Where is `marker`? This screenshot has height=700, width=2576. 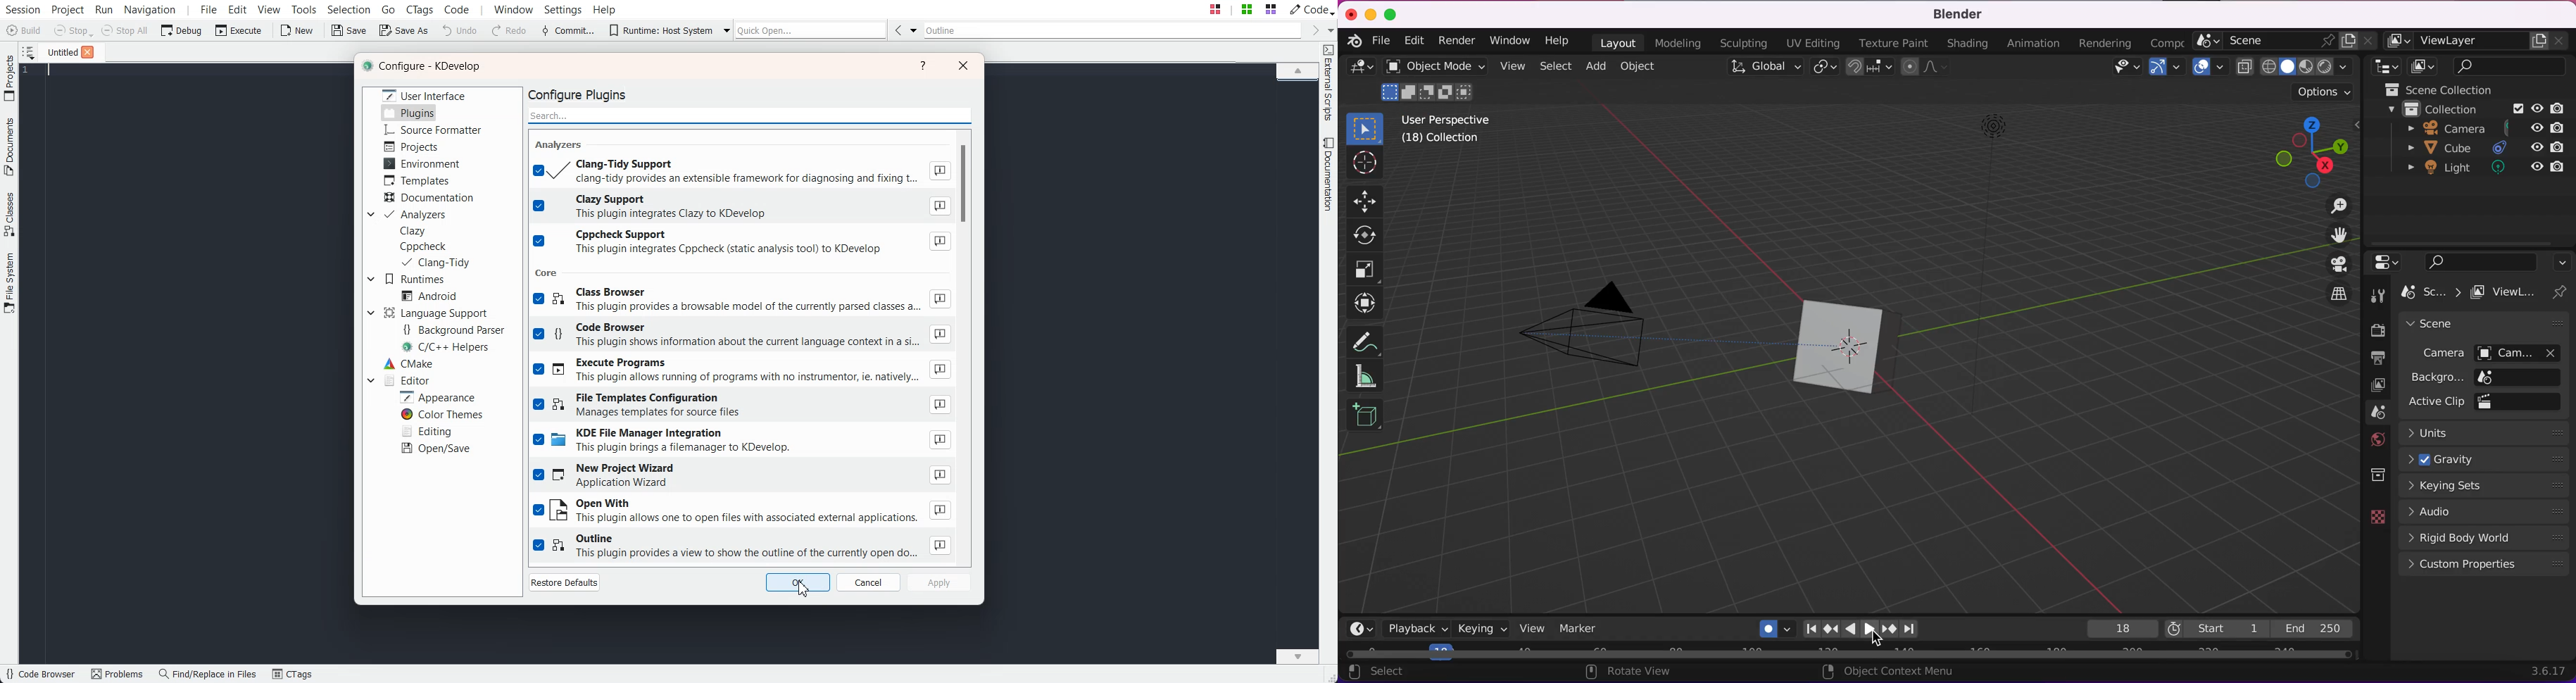 marker is located at coordinates (1579, 629).